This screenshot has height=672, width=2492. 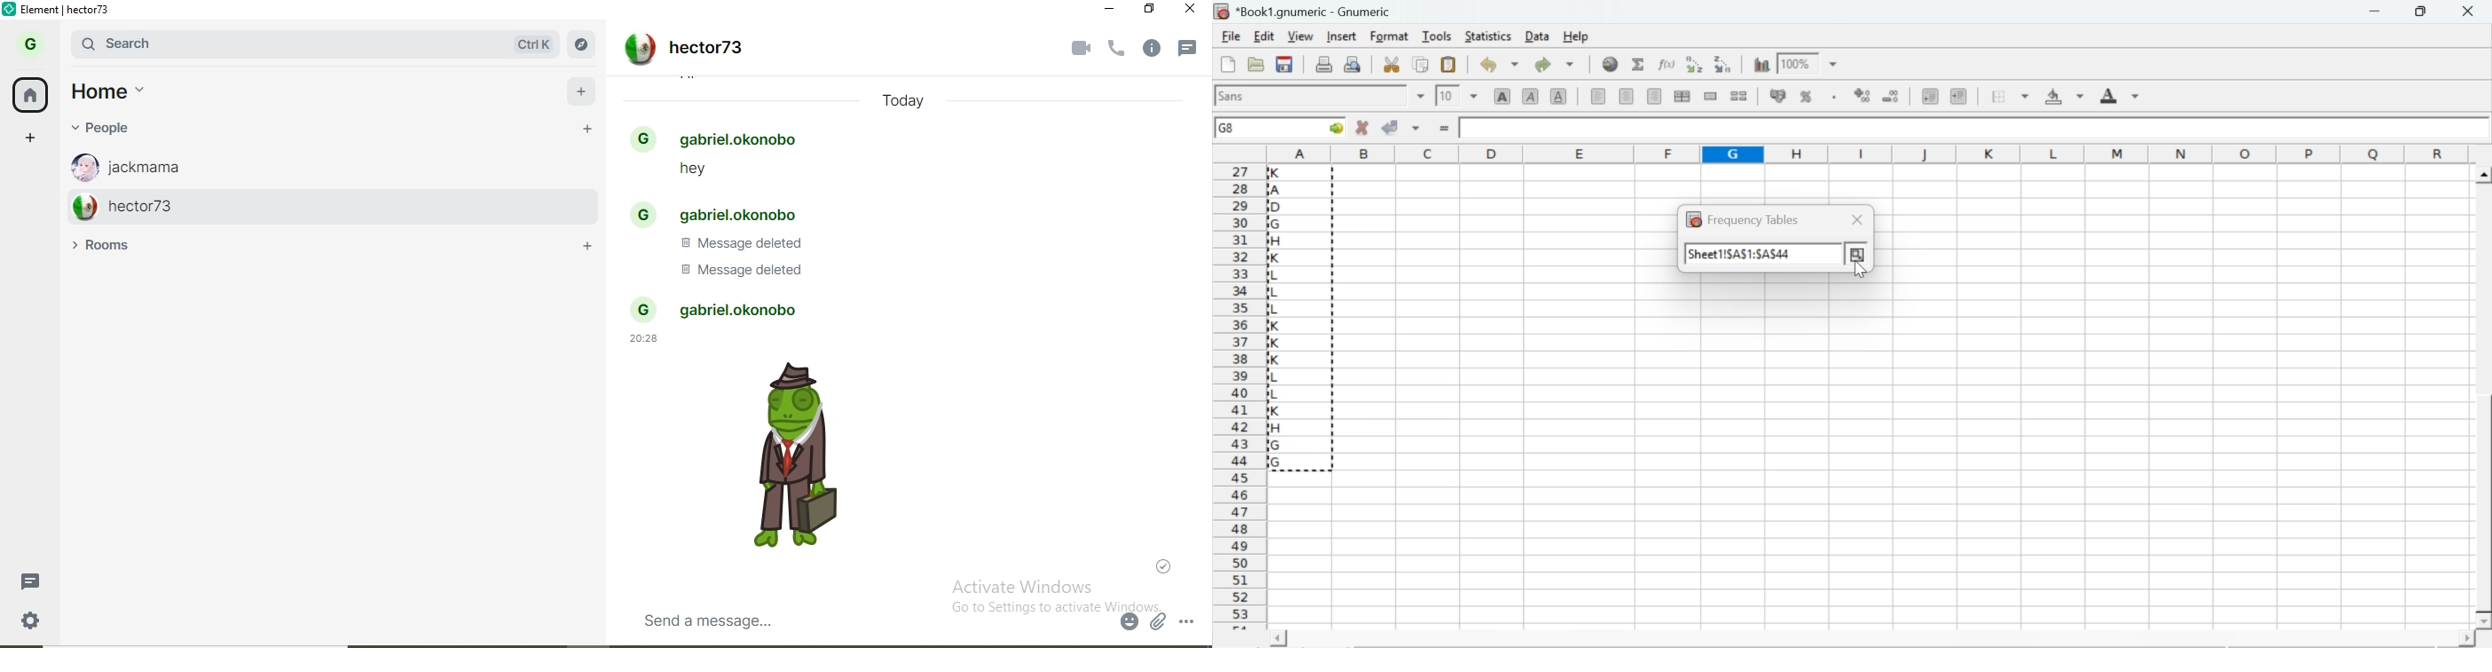 I want to click on application name, so click(x=1306, y=9).